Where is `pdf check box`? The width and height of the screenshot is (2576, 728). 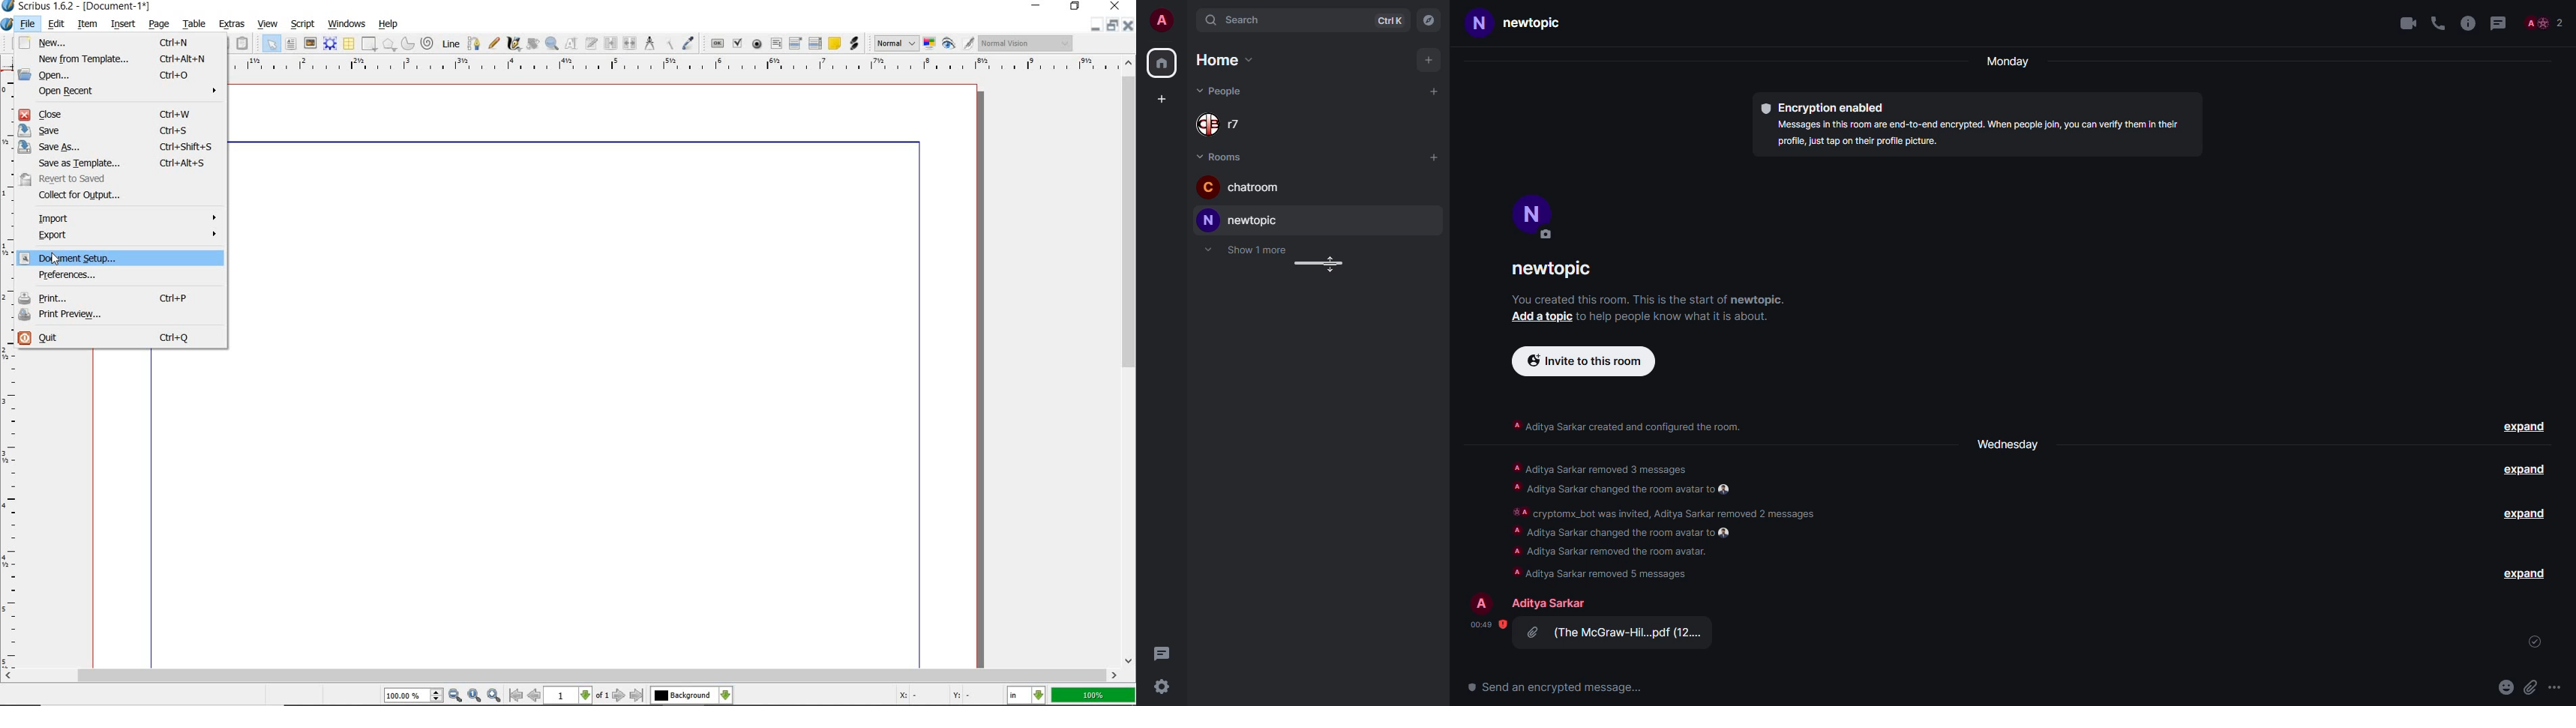 pdf check box is located at coordinates (739, 43).